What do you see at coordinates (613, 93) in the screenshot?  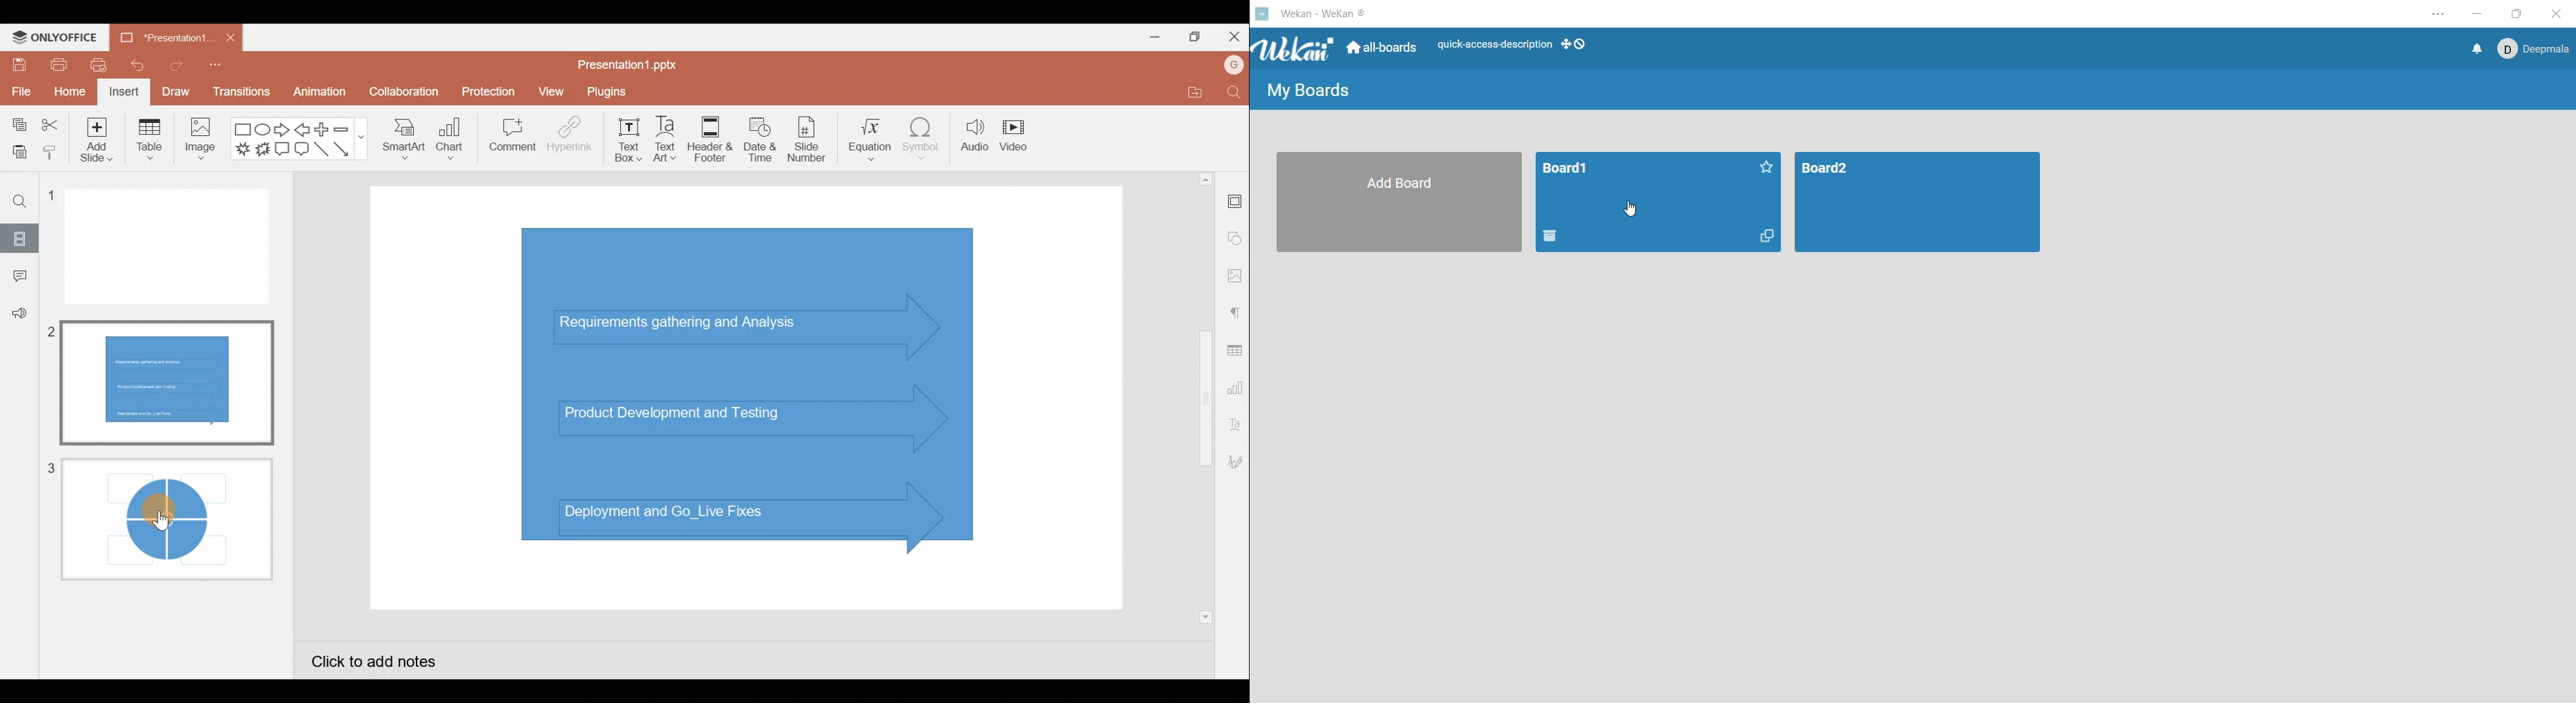 I see `Plugins` at bounding box center [613, 93].